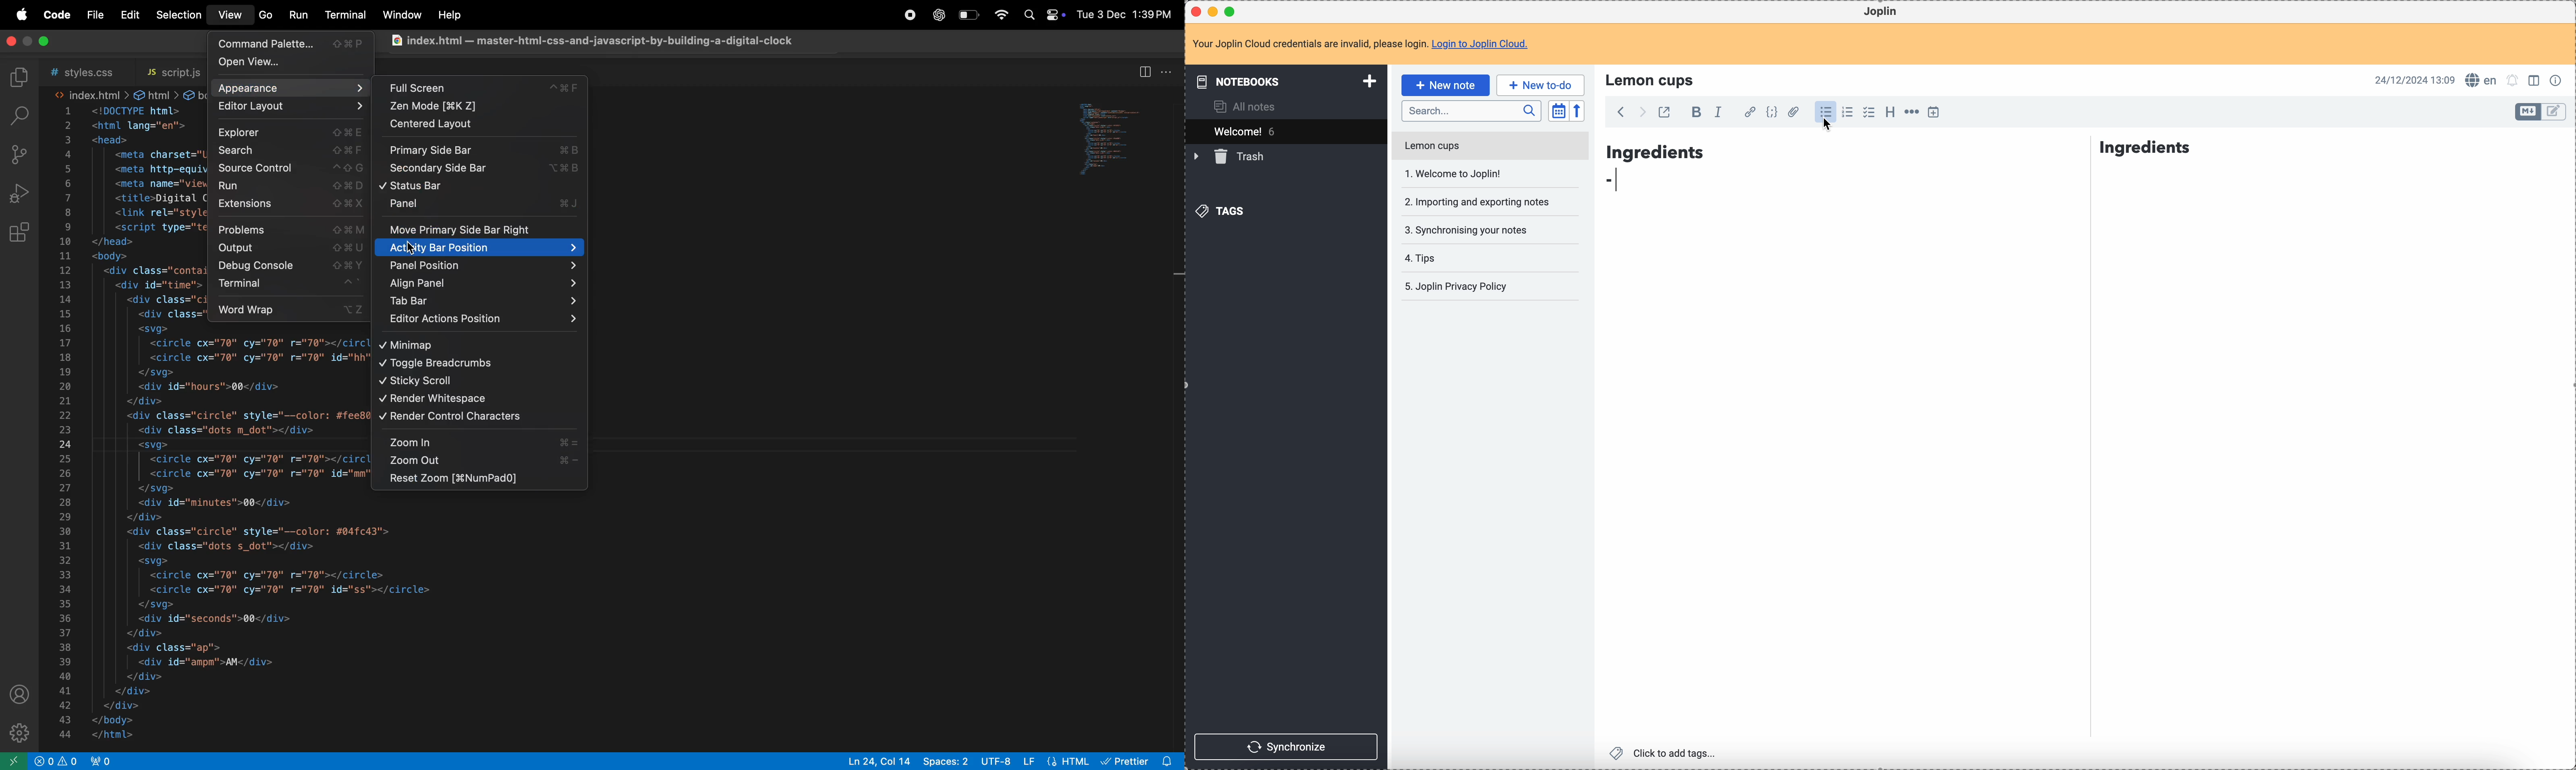  Describe the element at coordinates (2528, 112) in the screenshot. I see `toggle edit layout` at that location.